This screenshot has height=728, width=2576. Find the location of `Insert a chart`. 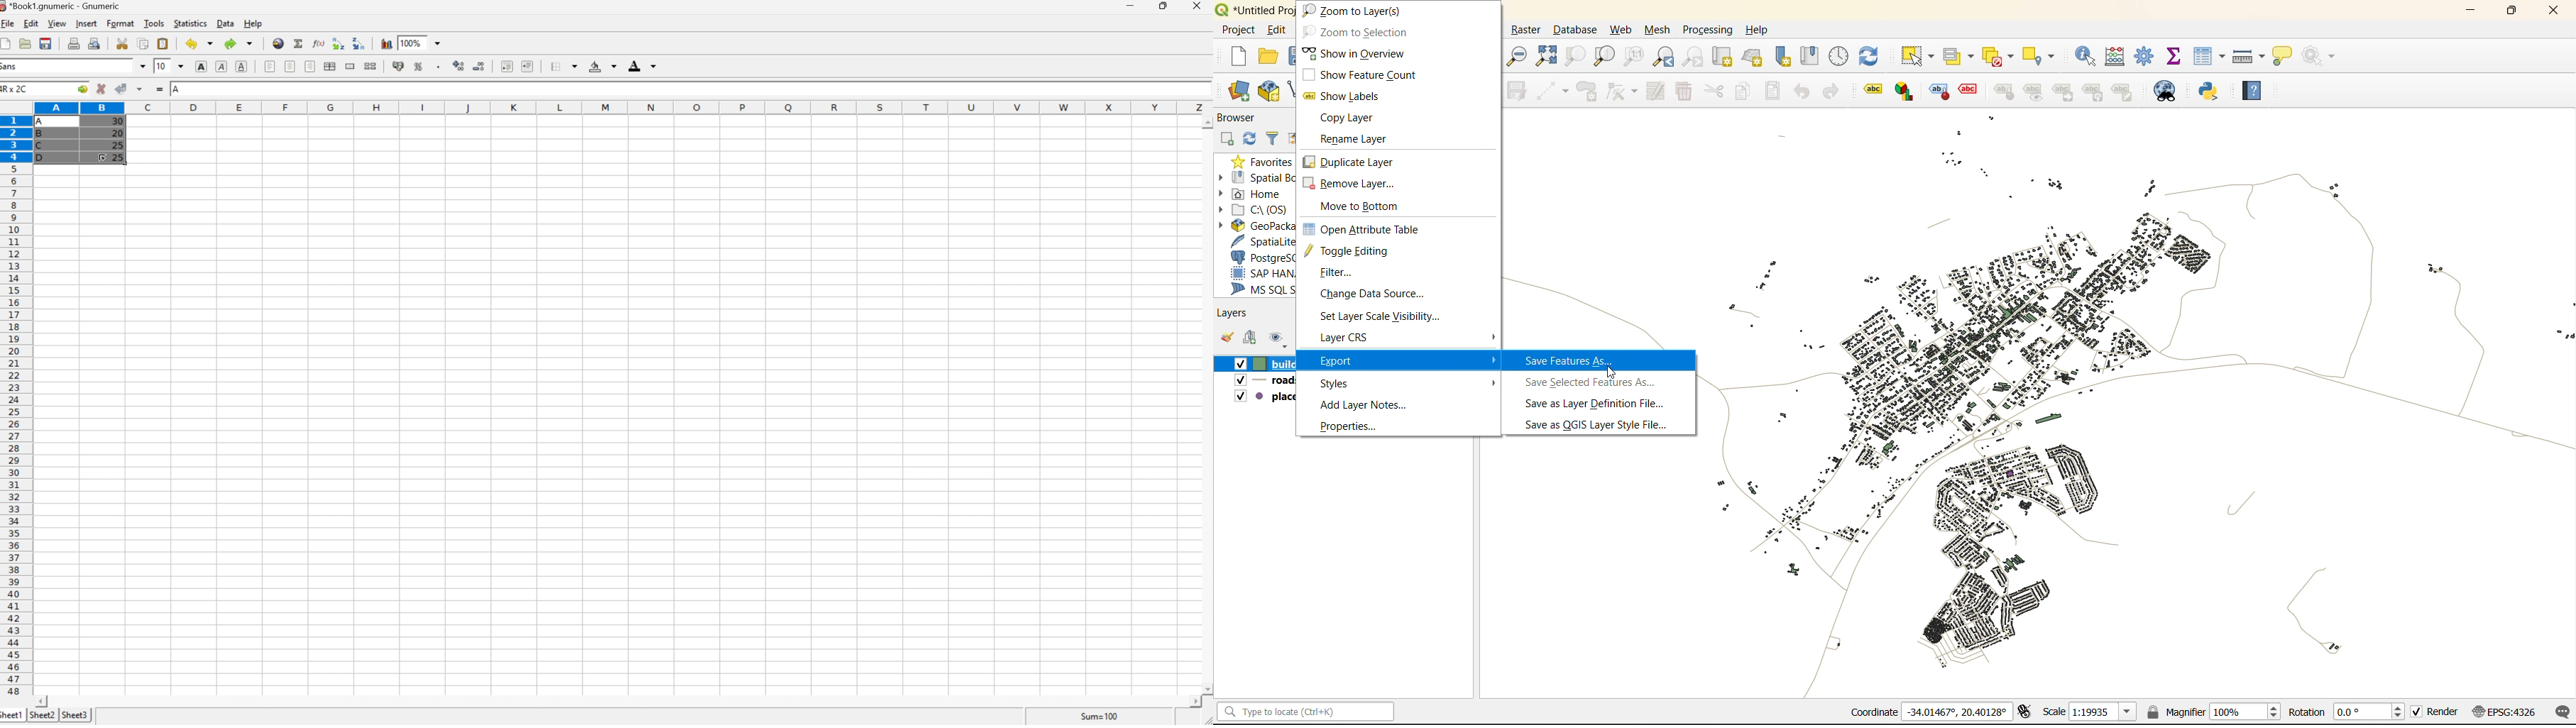

Insert a chart is located at coordinates (386, 41).